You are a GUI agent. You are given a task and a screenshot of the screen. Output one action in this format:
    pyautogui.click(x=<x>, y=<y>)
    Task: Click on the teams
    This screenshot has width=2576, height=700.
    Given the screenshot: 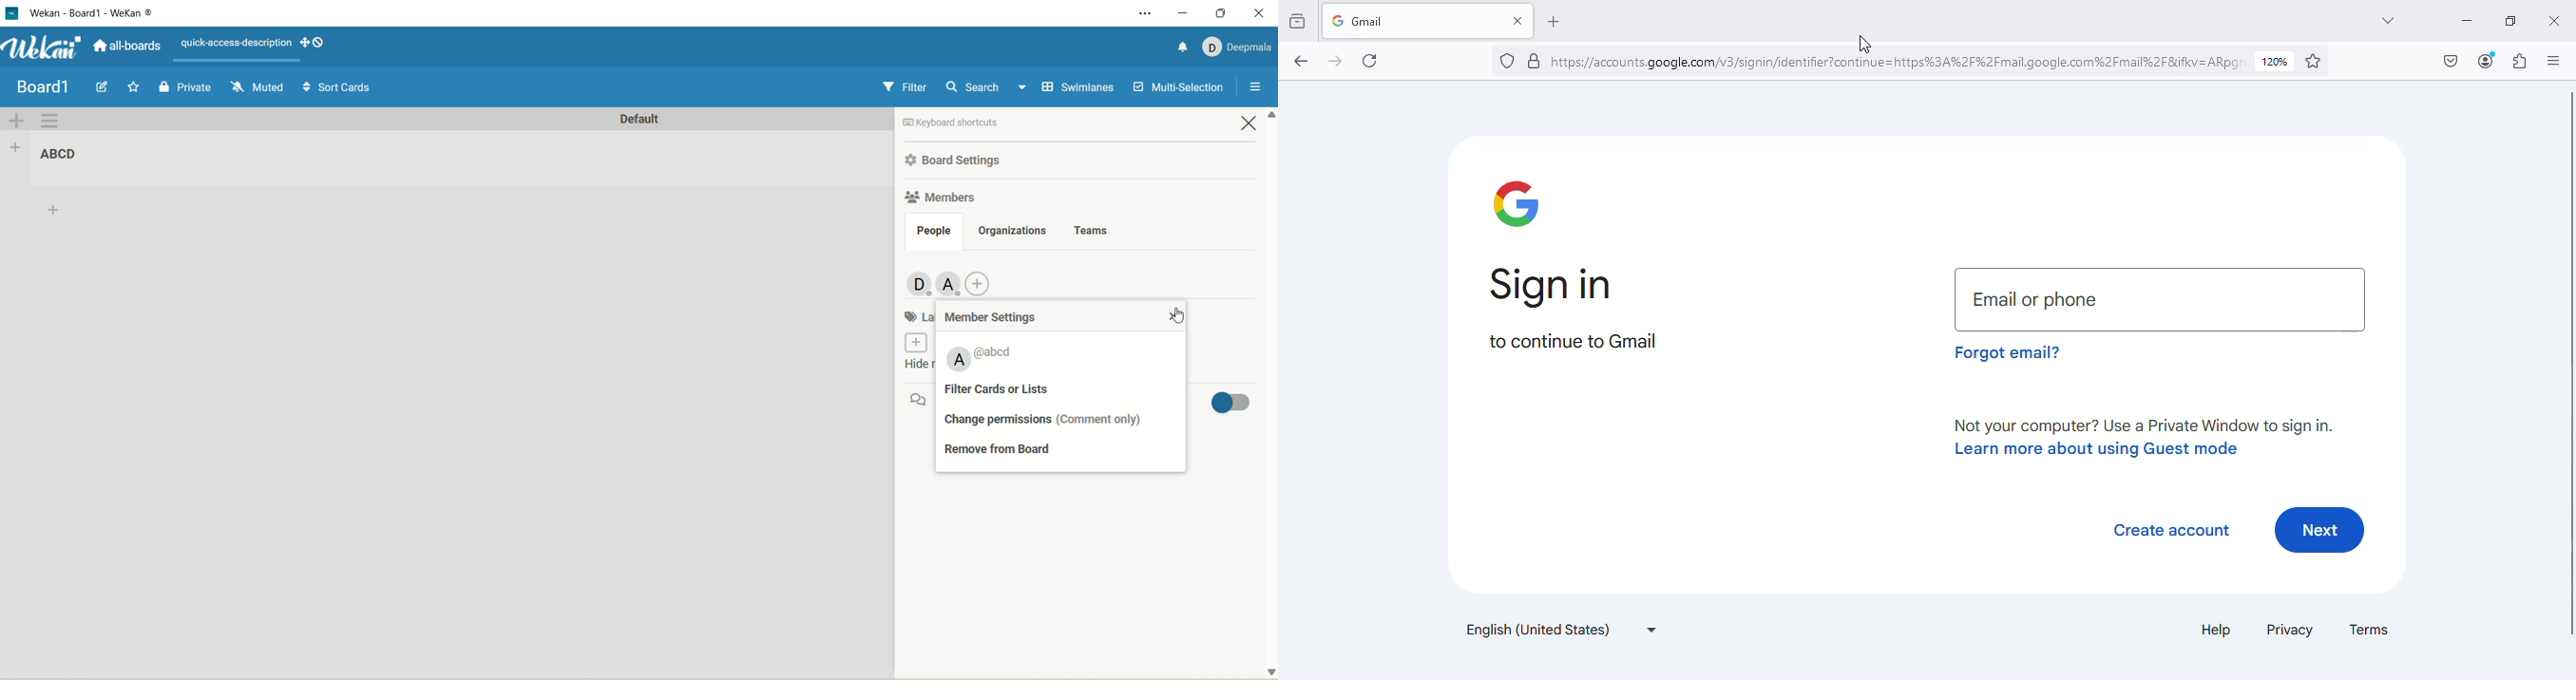 What is the action you would take?
    pyautogui.click(x=1093, y=228)
    